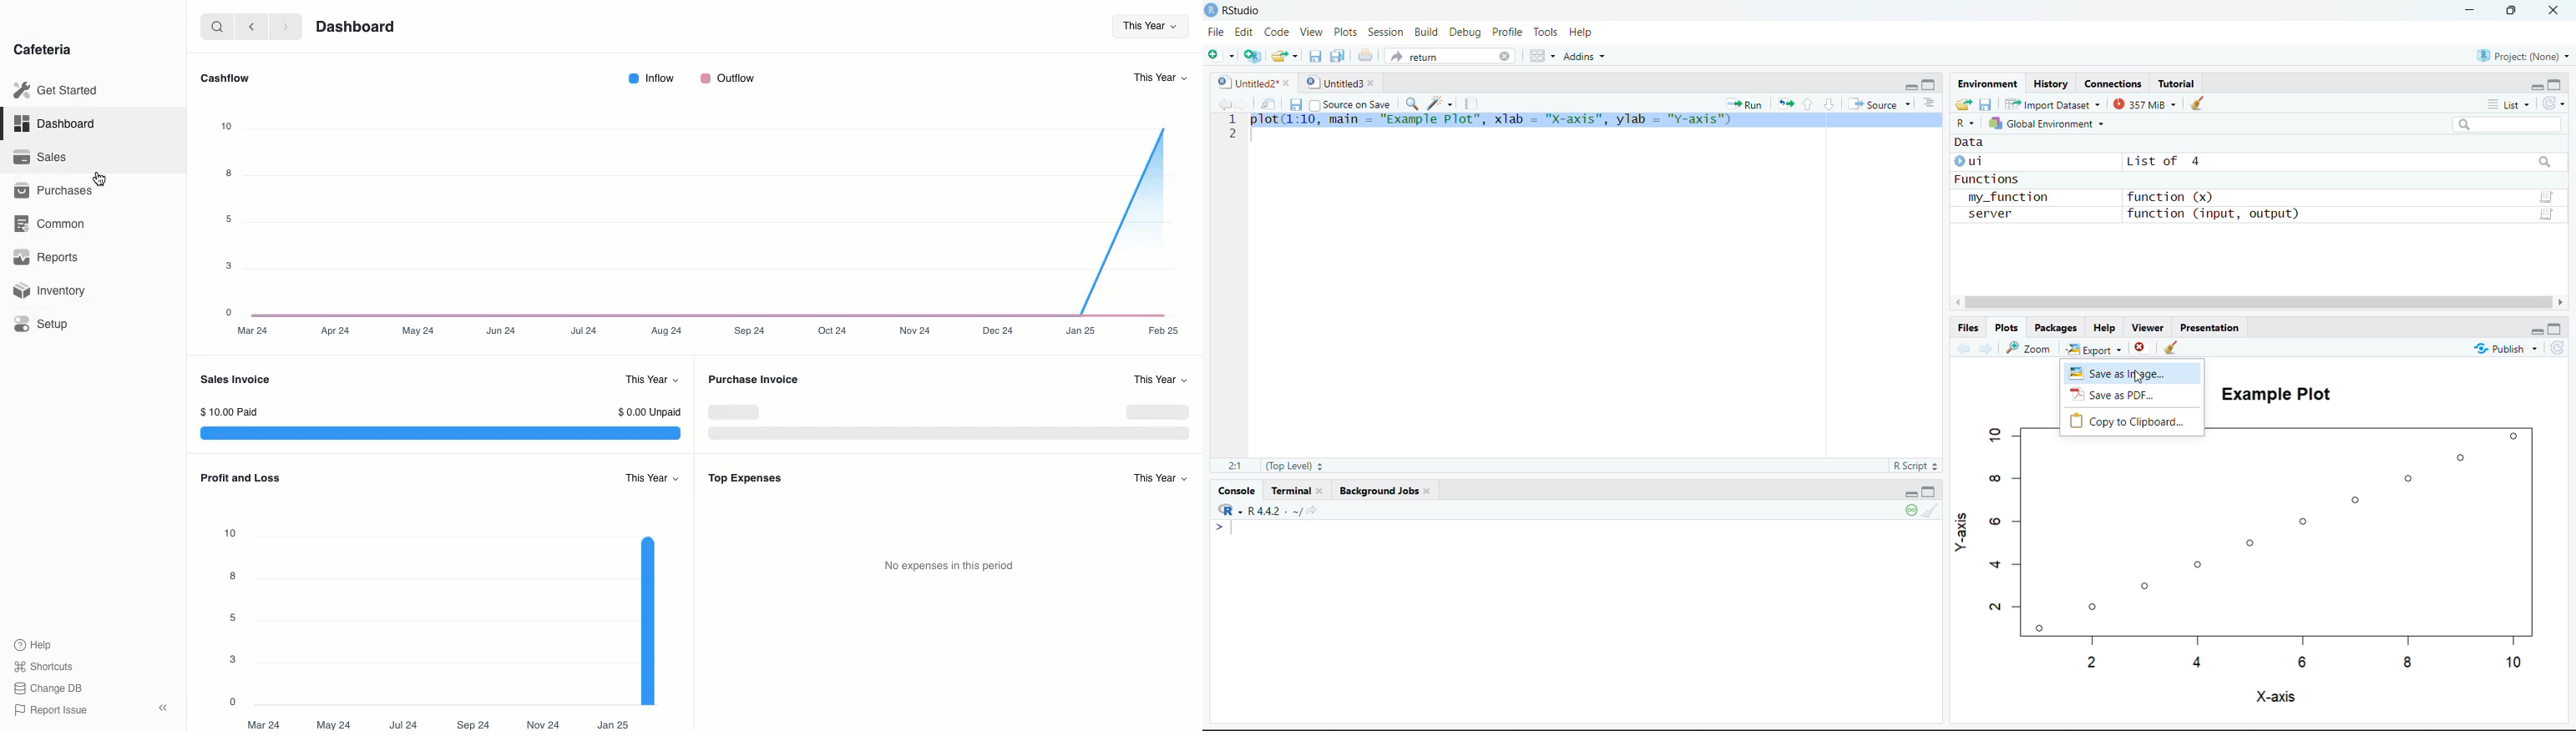 Image resolution: width=2576 pixels, height=756 pixels. I want to click on 5, so click(230, 220).